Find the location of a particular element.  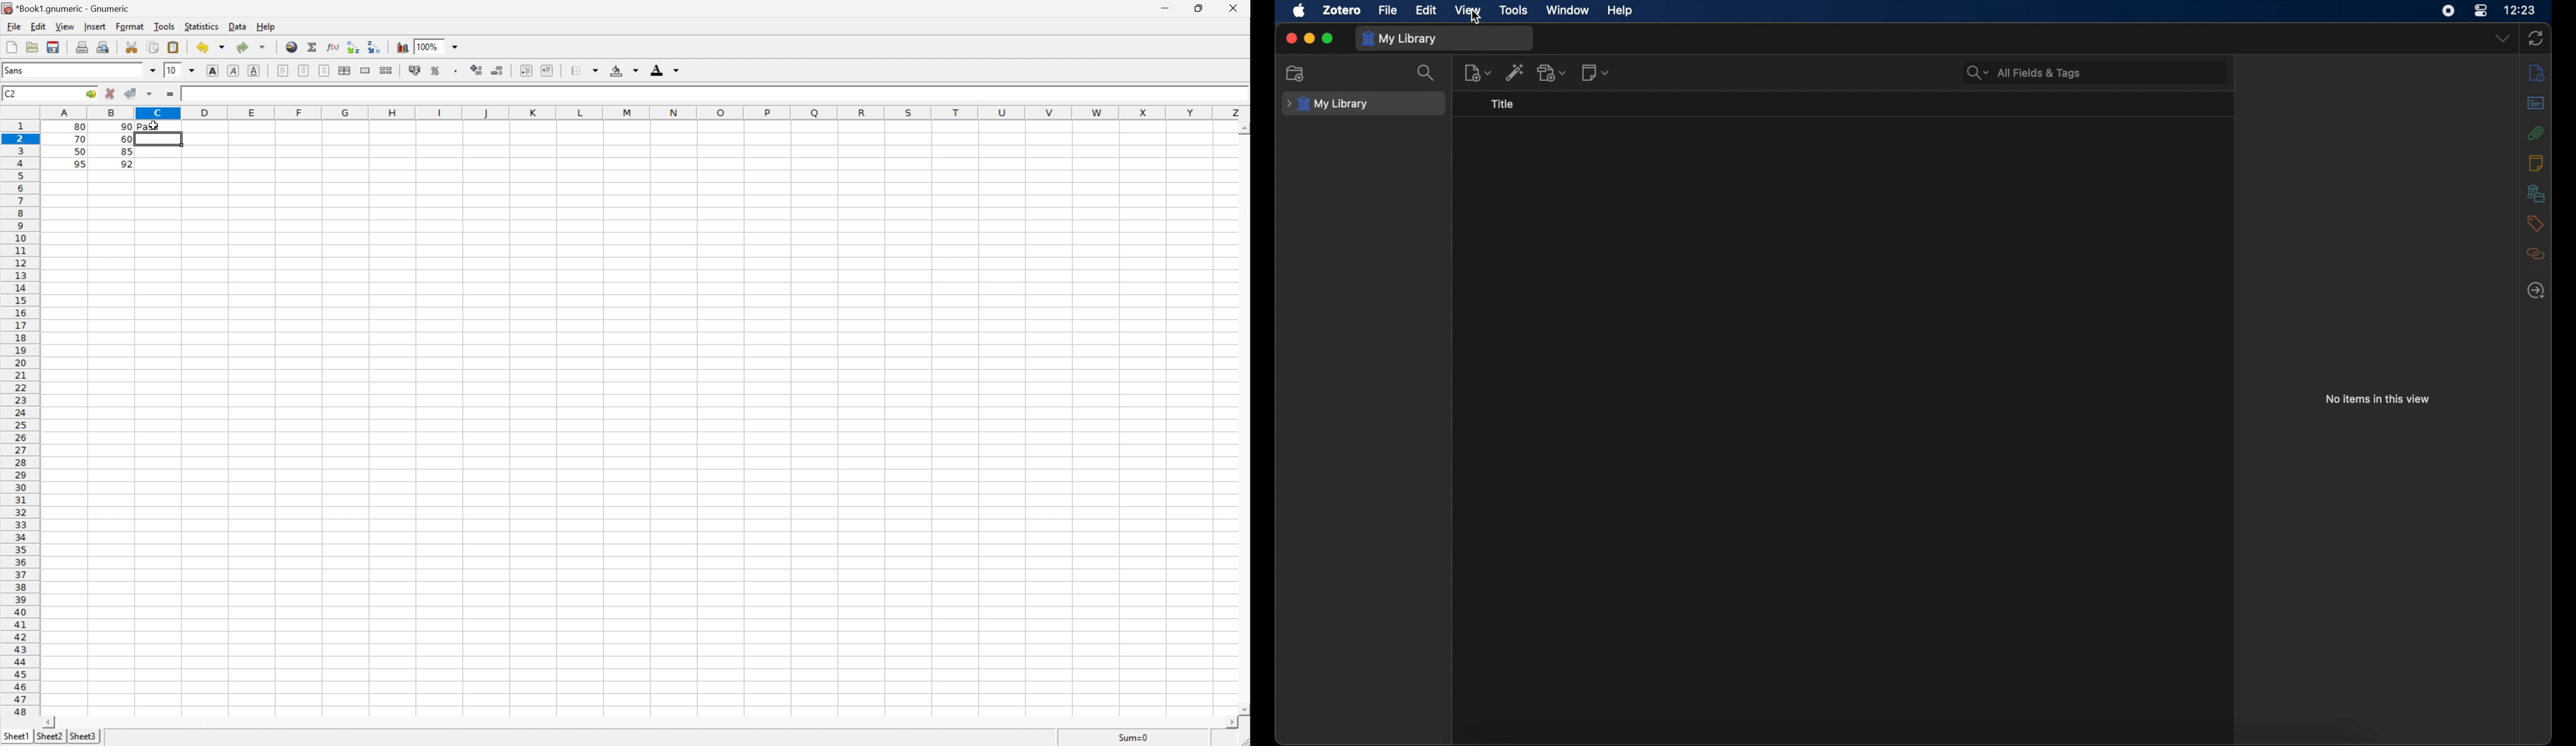

Decrease the number of decimals displayed is located at coordinates (500, 70).